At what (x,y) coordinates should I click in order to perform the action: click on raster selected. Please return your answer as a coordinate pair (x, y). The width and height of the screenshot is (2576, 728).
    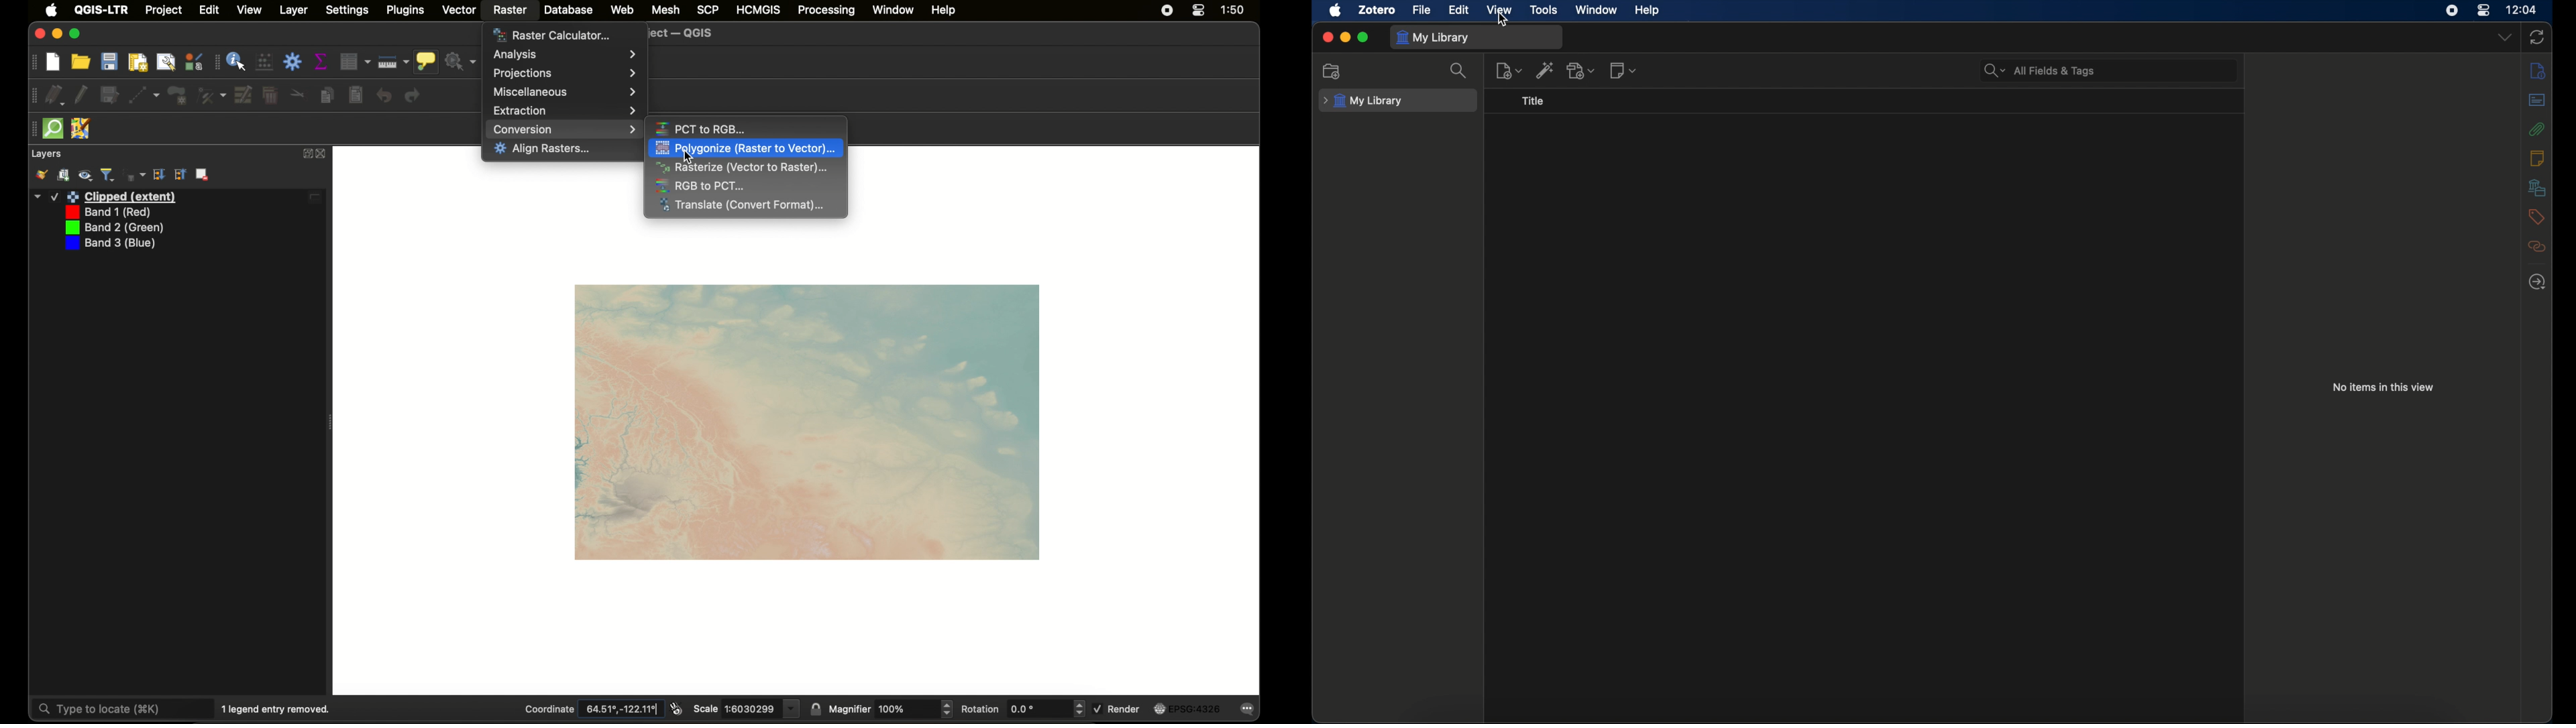
    Looking at the image, I should click on (515, 11).